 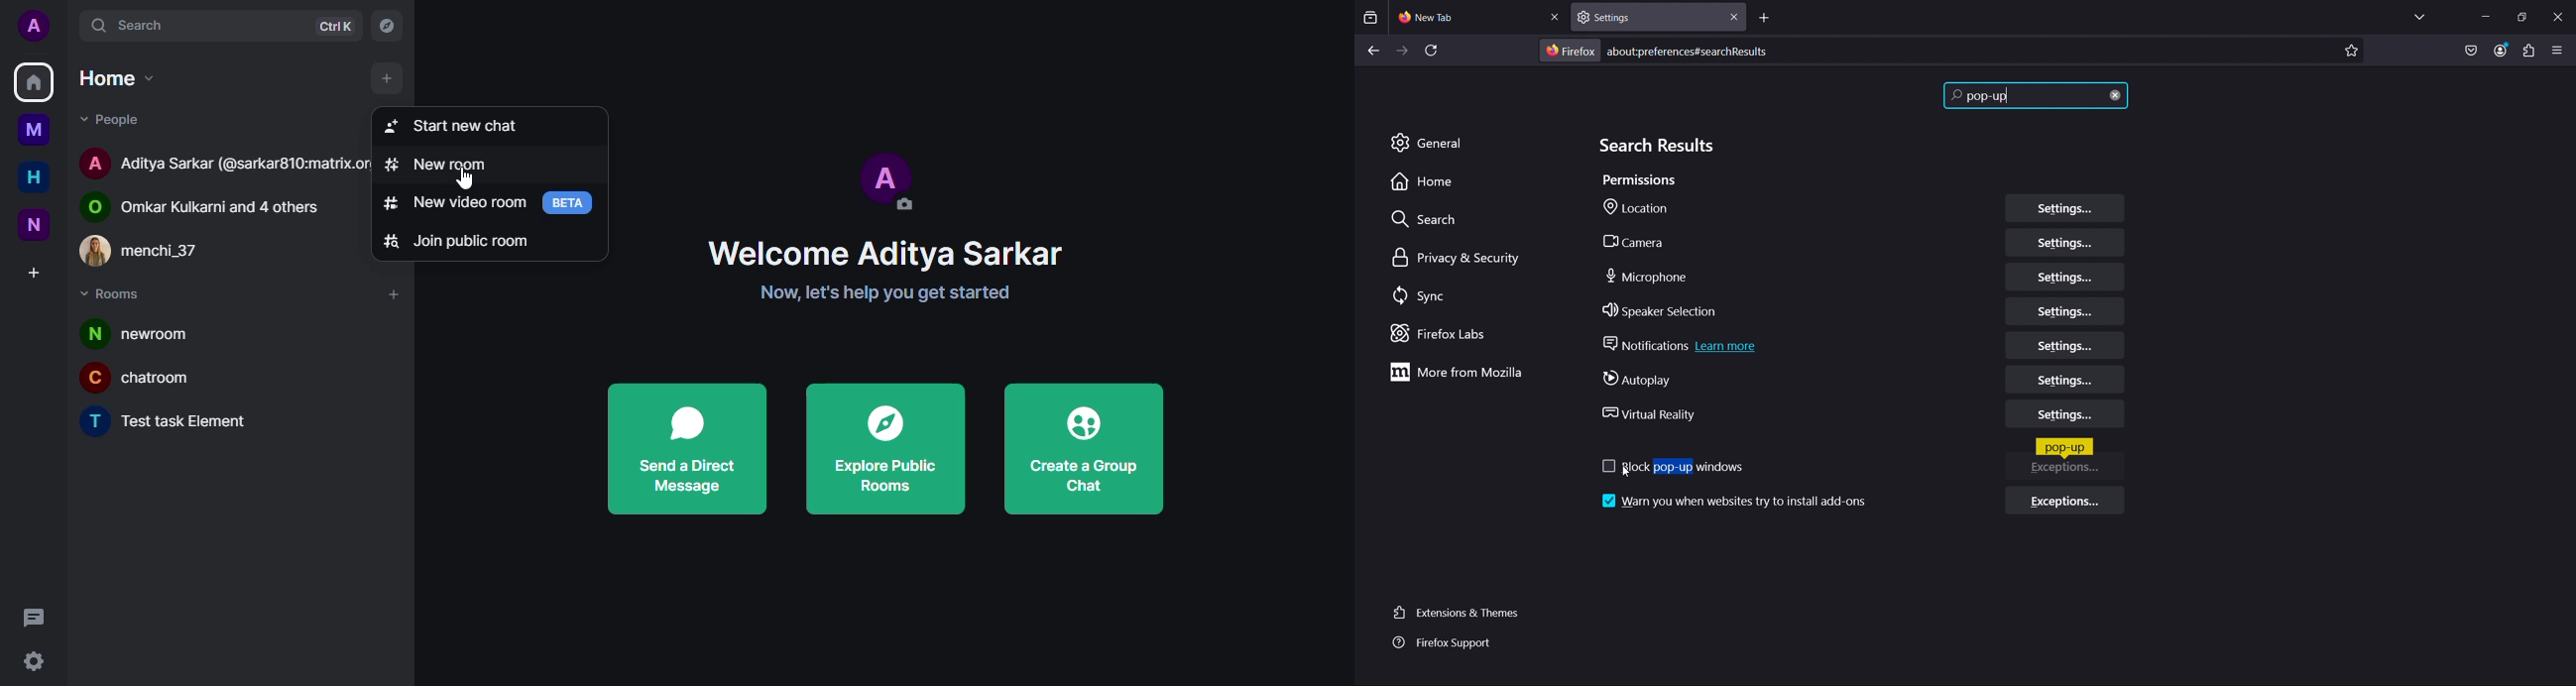 What do you see at coordinates (2067, 346) in the screenshot?
I see `Notifications Settings` at bounding box center [2067, 346].